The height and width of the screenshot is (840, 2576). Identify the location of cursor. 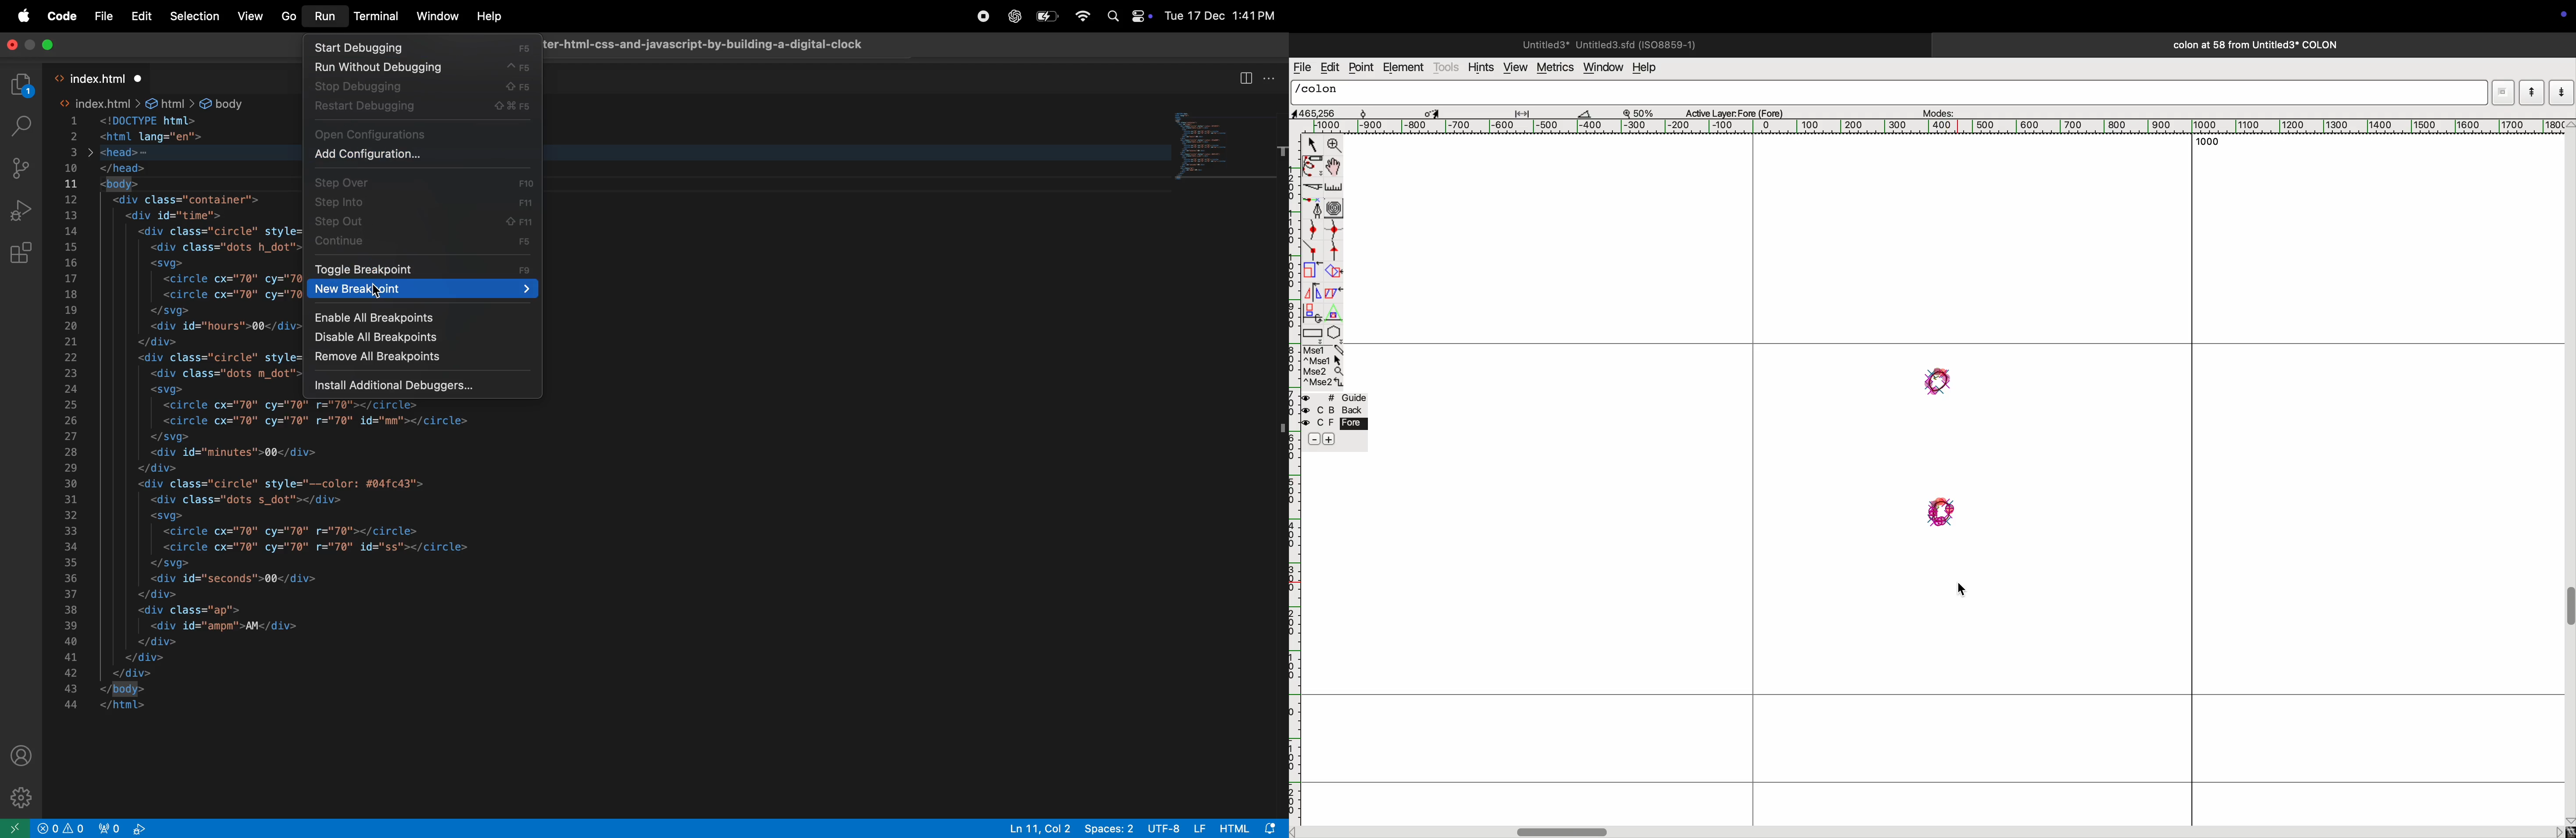
(377, 292).